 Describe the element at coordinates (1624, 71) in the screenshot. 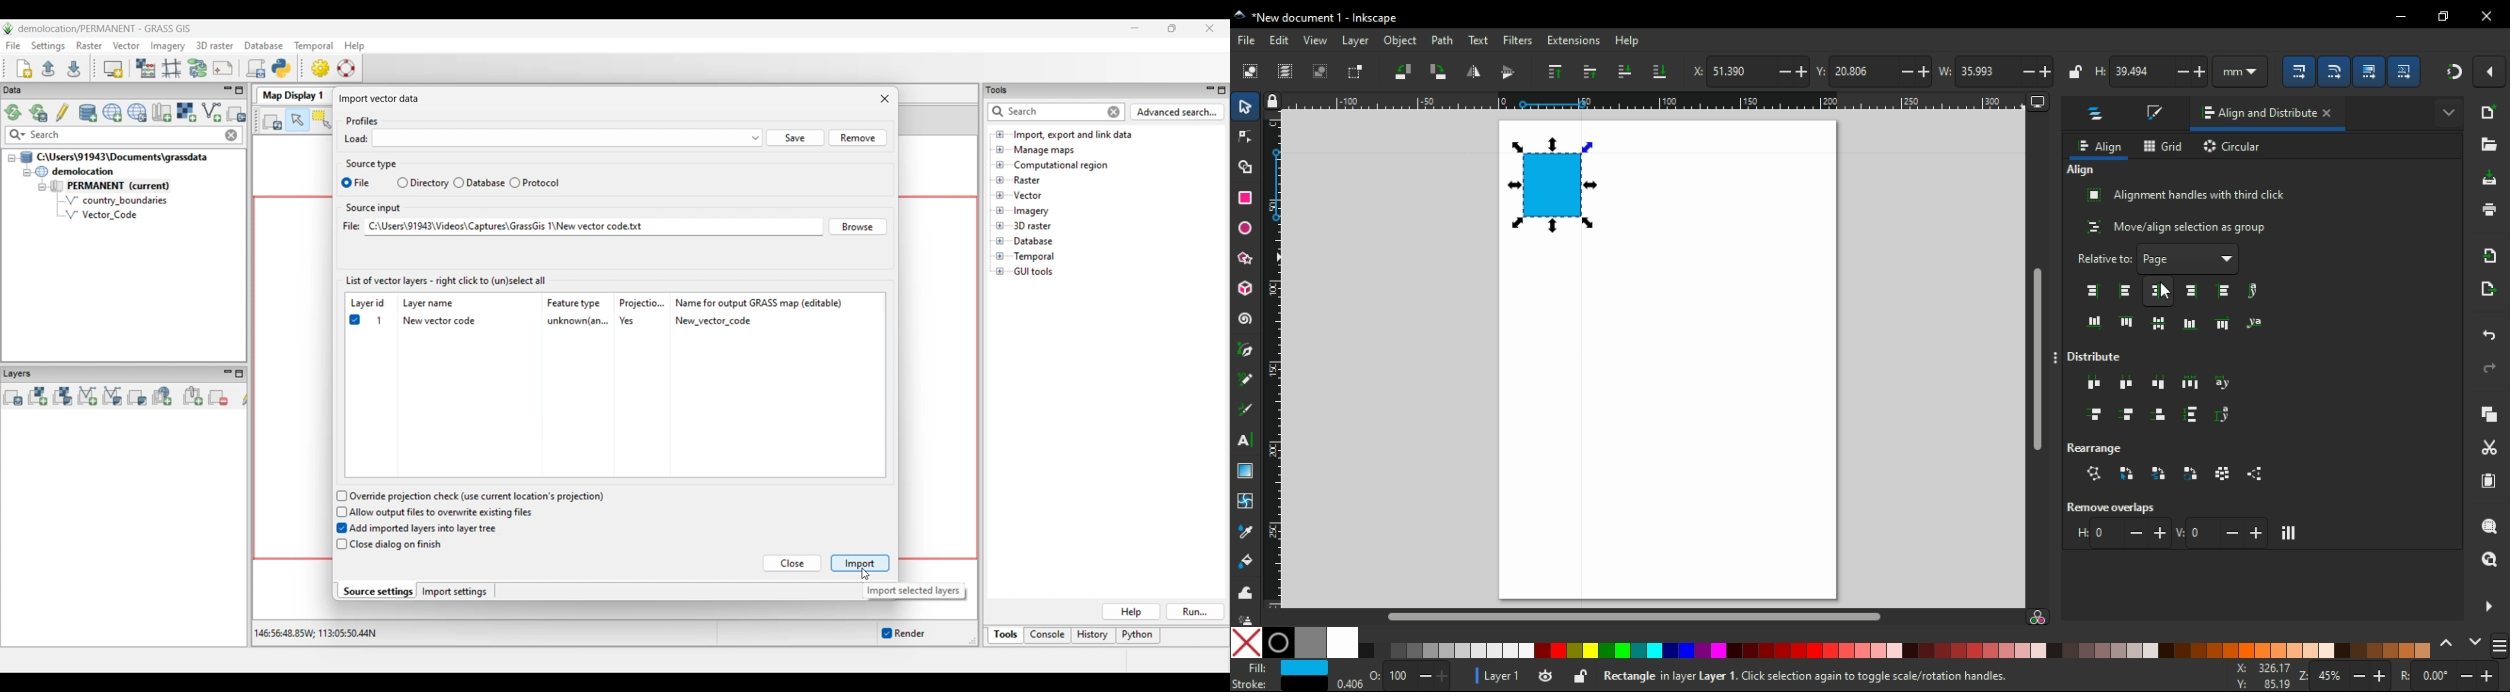

I see `lower` at that location.